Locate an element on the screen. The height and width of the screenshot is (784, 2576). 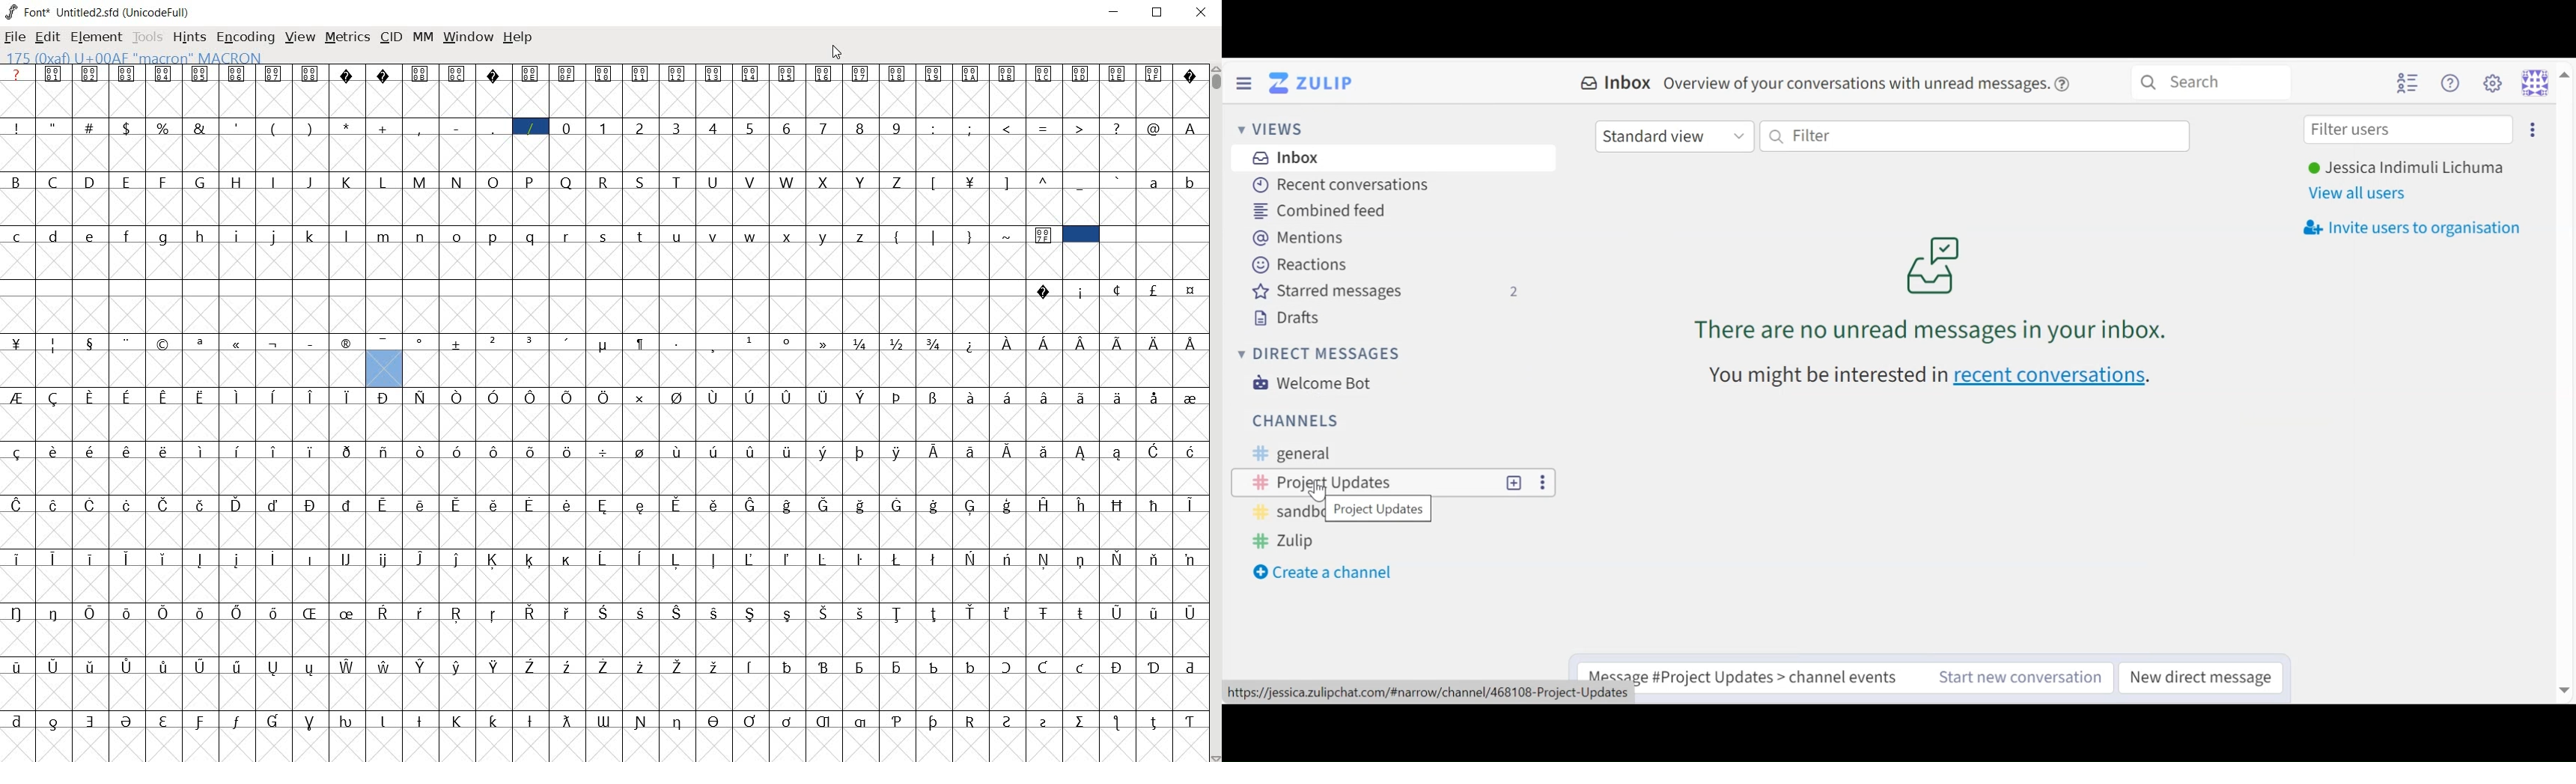
Symbol is located at coordinates (567, 451).